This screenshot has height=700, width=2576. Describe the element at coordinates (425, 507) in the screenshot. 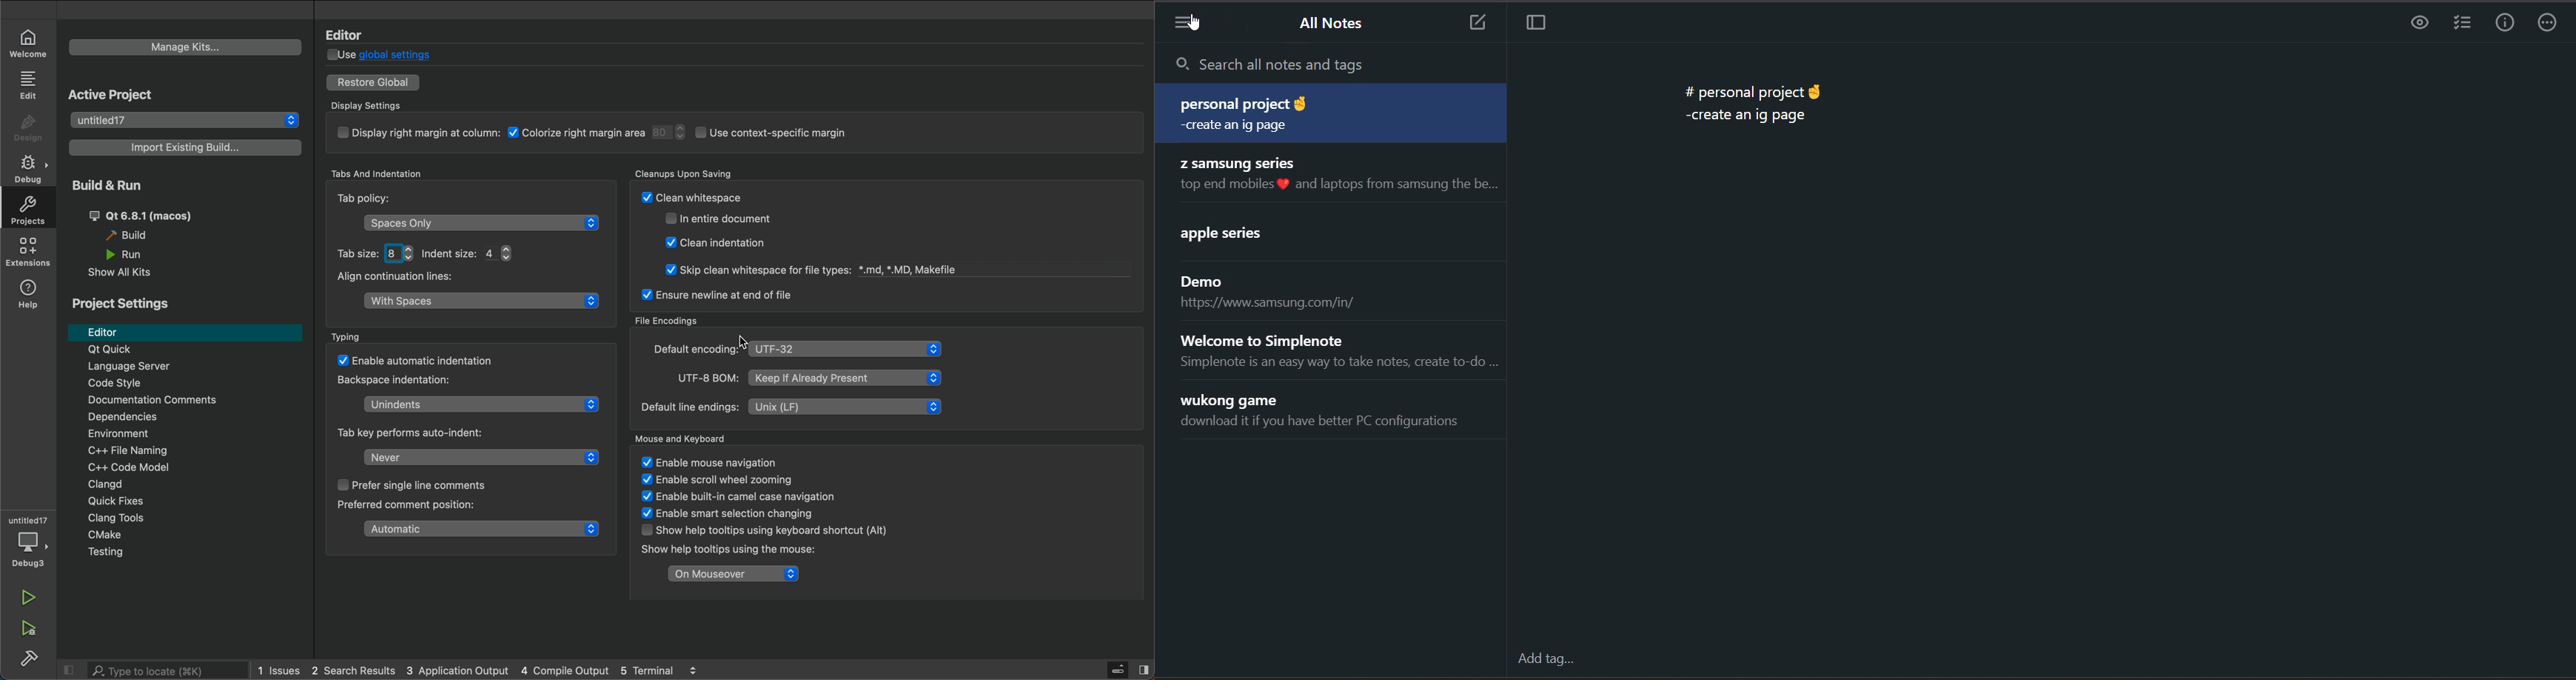

I see `Preferred comment position` at that location.